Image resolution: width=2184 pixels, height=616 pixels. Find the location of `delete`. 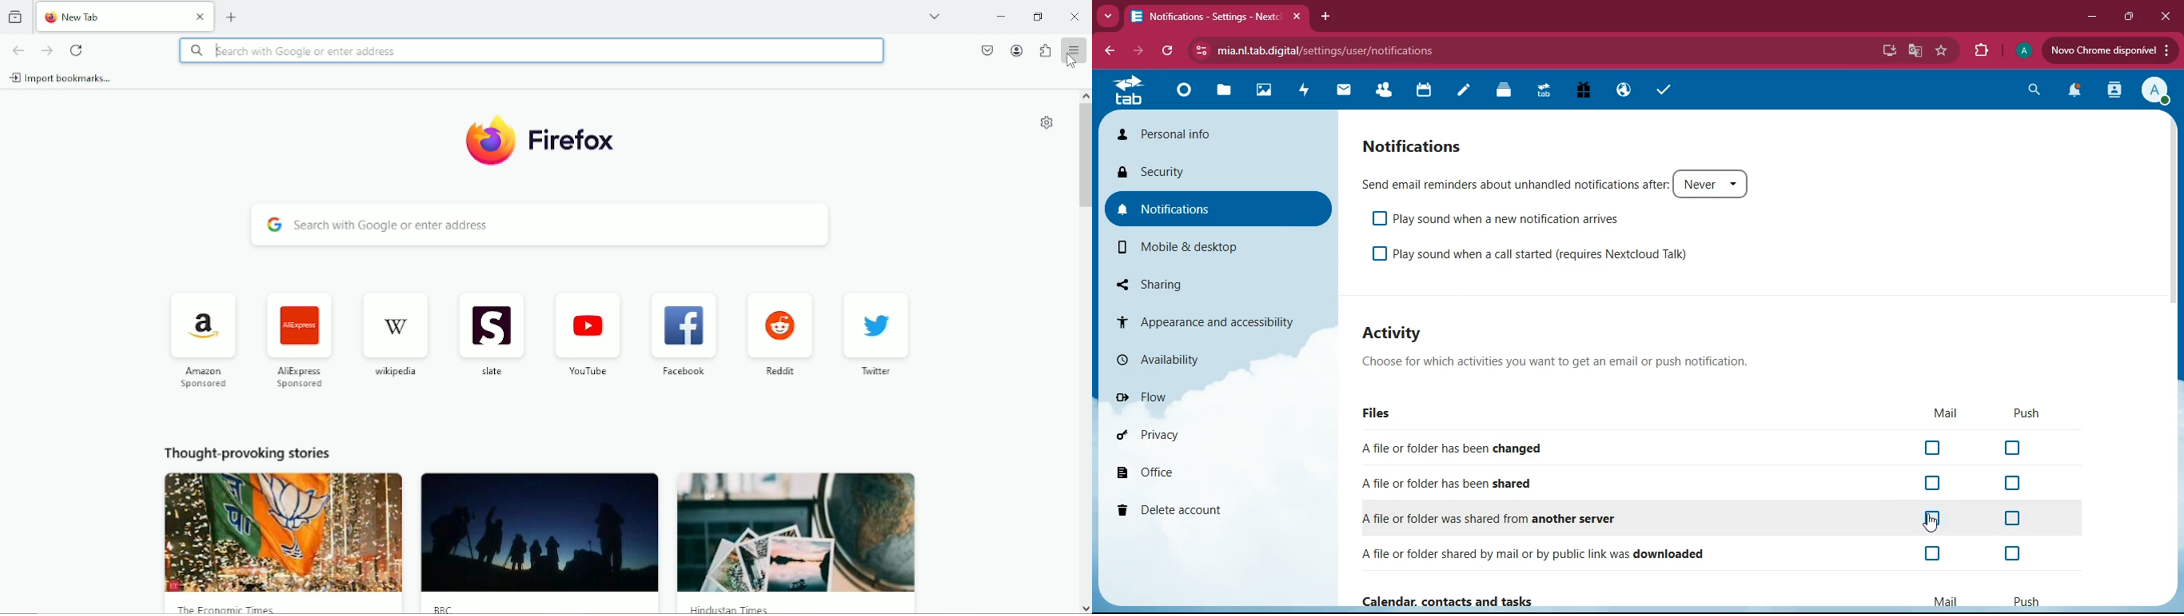

delete is located at coordinates (1205, 508).